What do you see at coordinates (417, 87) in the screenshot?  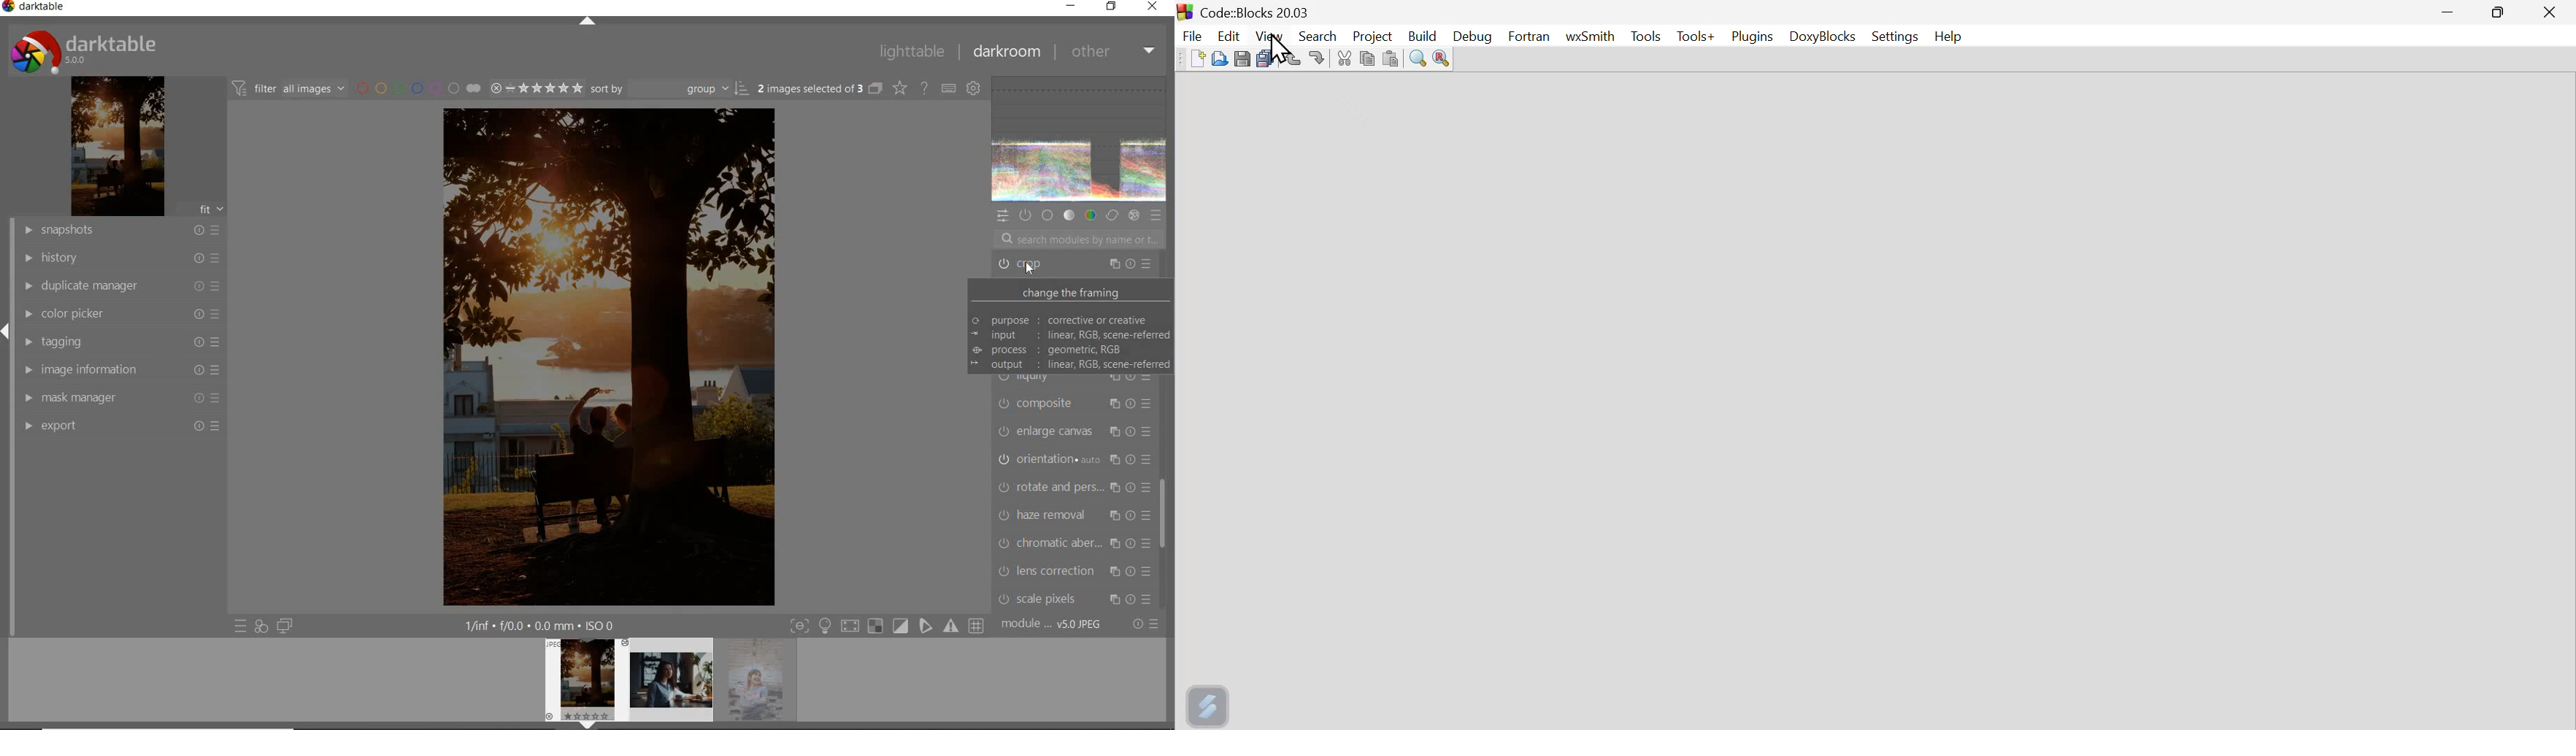 I see `filter by image color label` at bounding box center [417, 87].